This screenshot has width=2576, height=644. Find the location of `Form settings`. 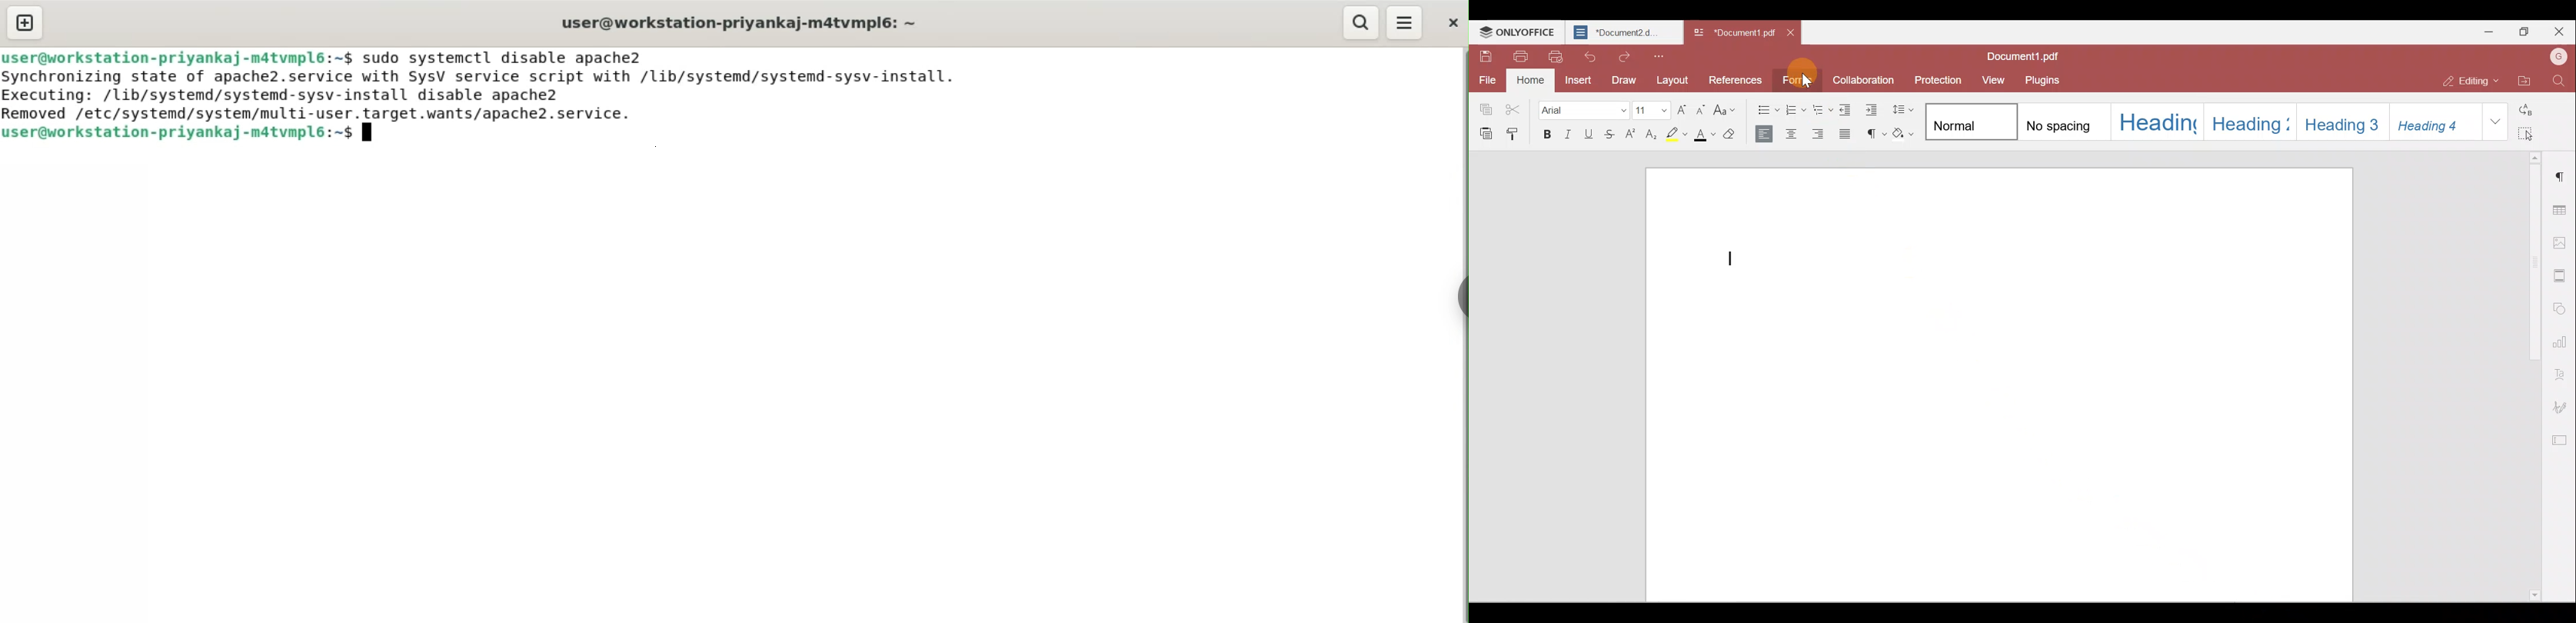

Form settings is located at coordinates (2562, 439).